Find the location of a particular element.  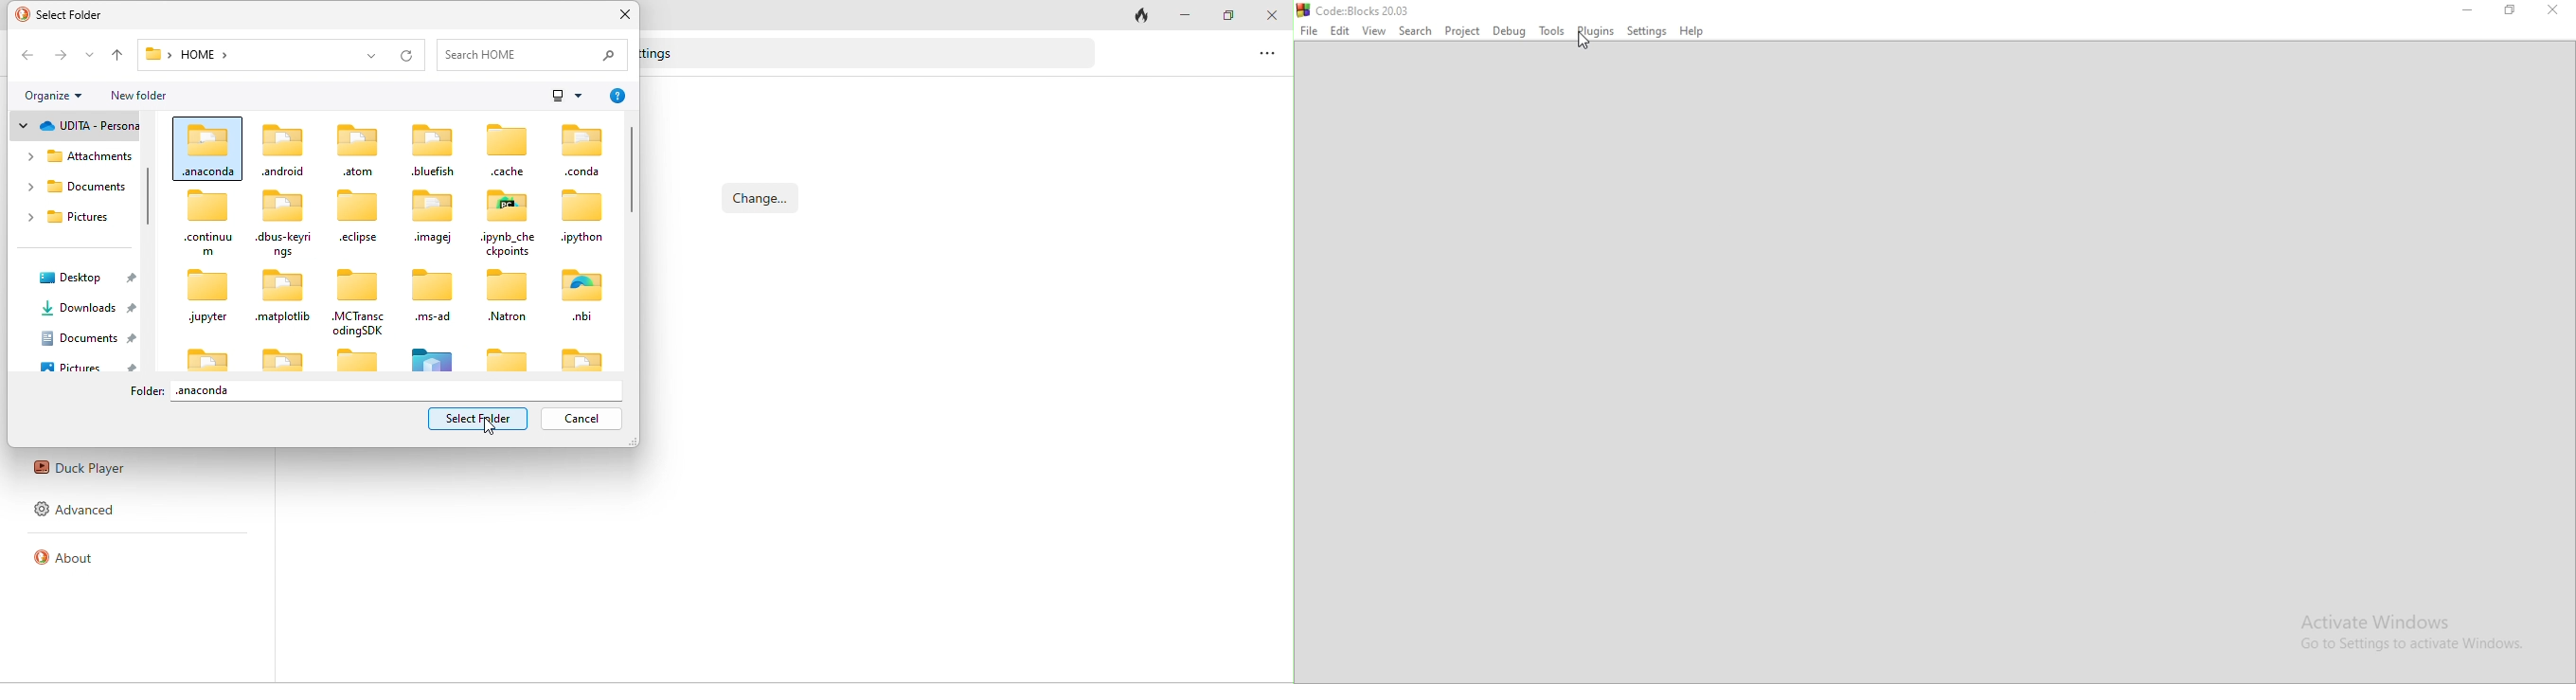

View is located at coordinates (1374, 31).